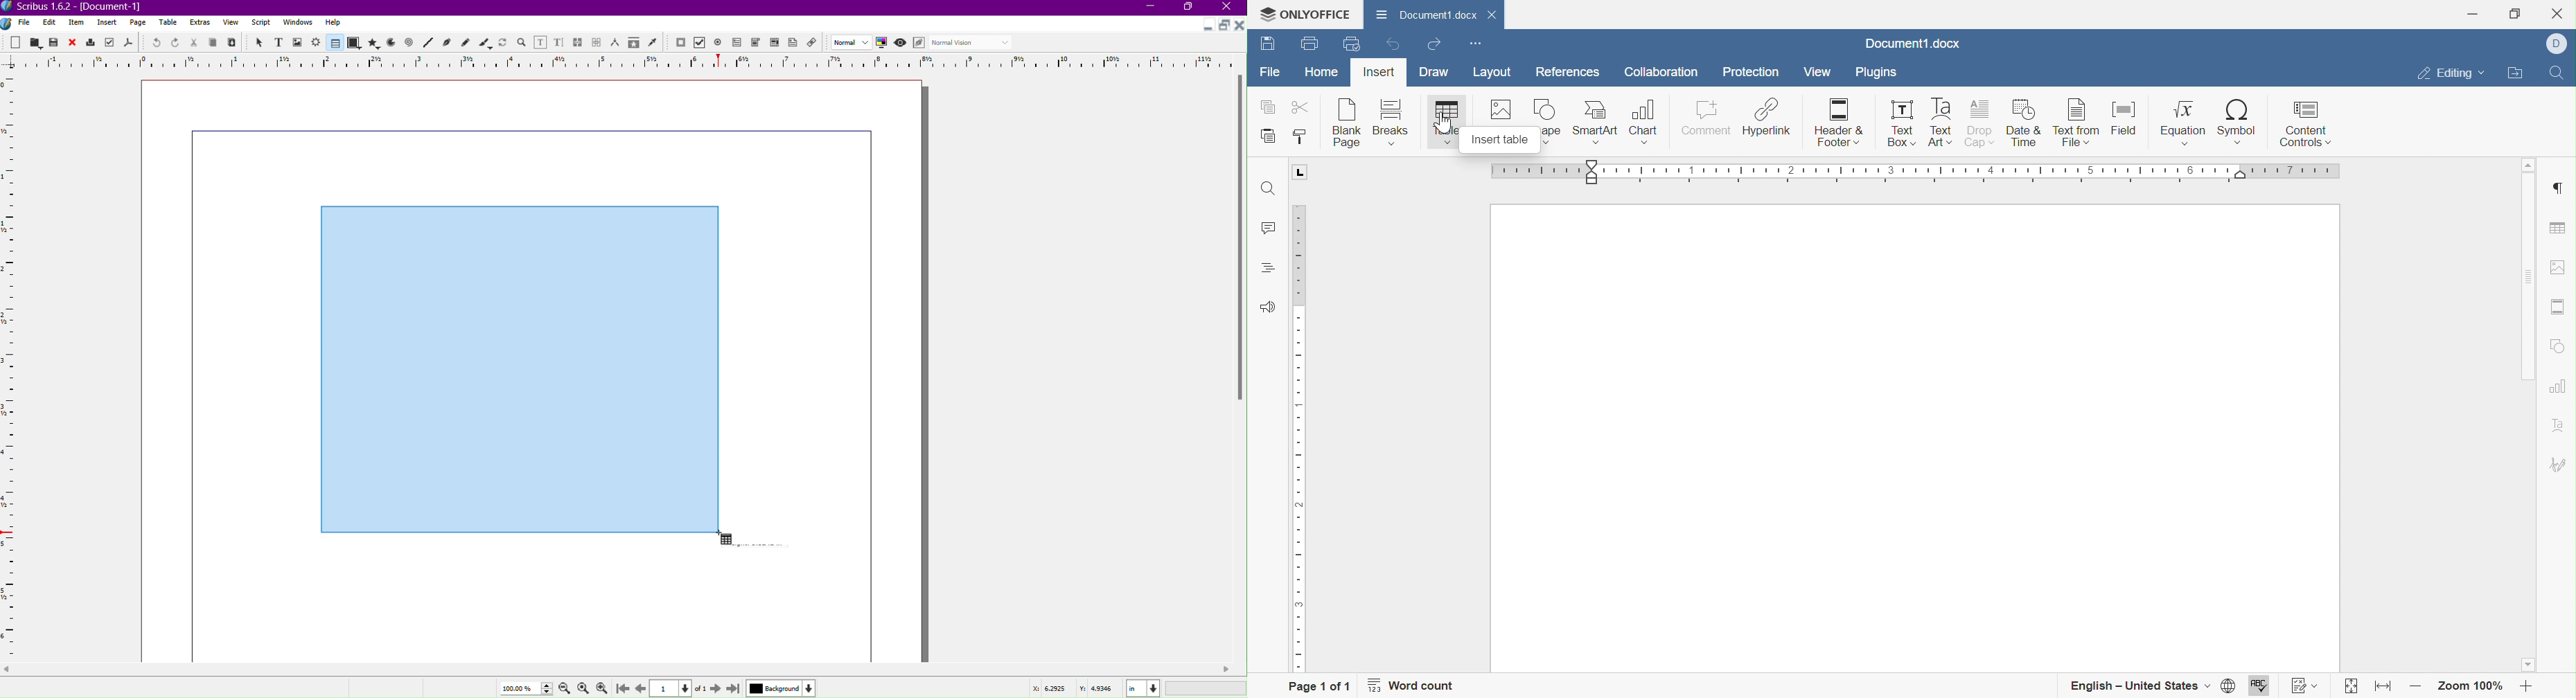  I want to click on Page Number, so click(672, 688).